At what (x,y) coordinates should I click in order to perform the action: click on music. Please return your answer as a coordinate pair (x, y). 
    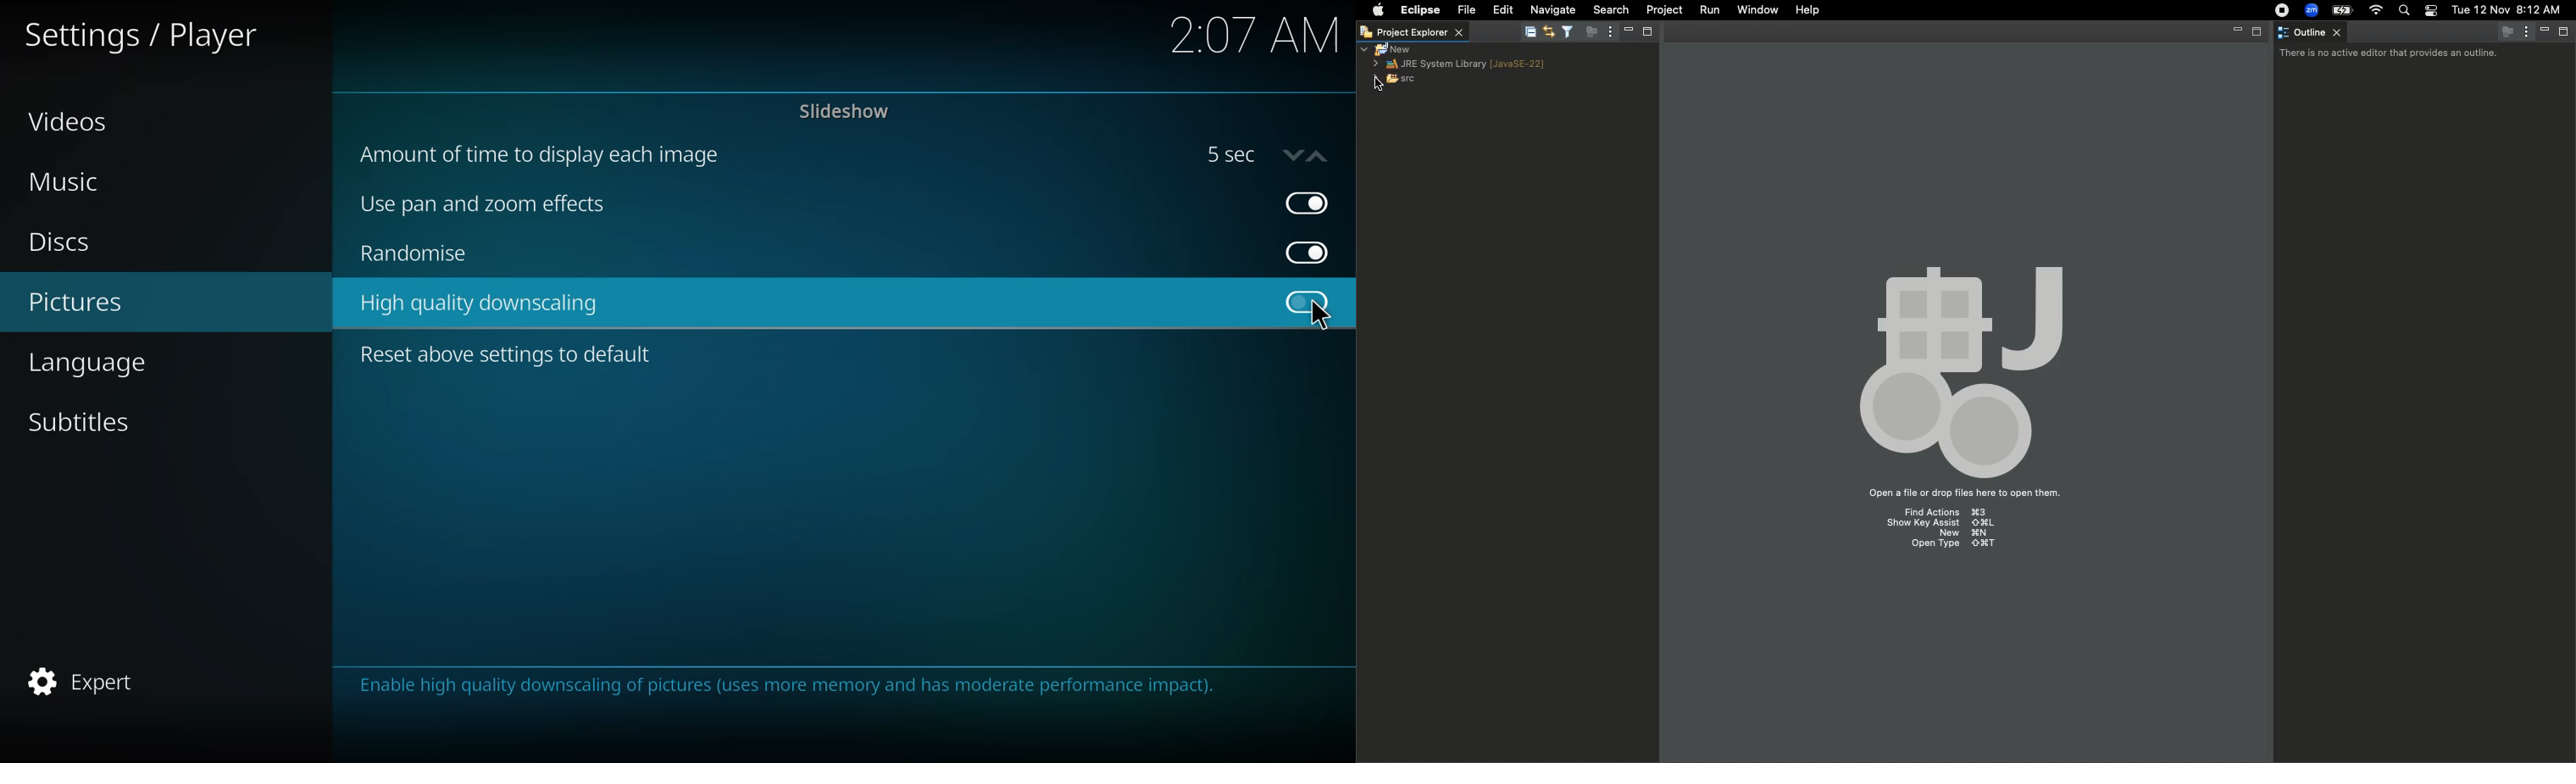
    Looking at the image, I should click on (66, 182).